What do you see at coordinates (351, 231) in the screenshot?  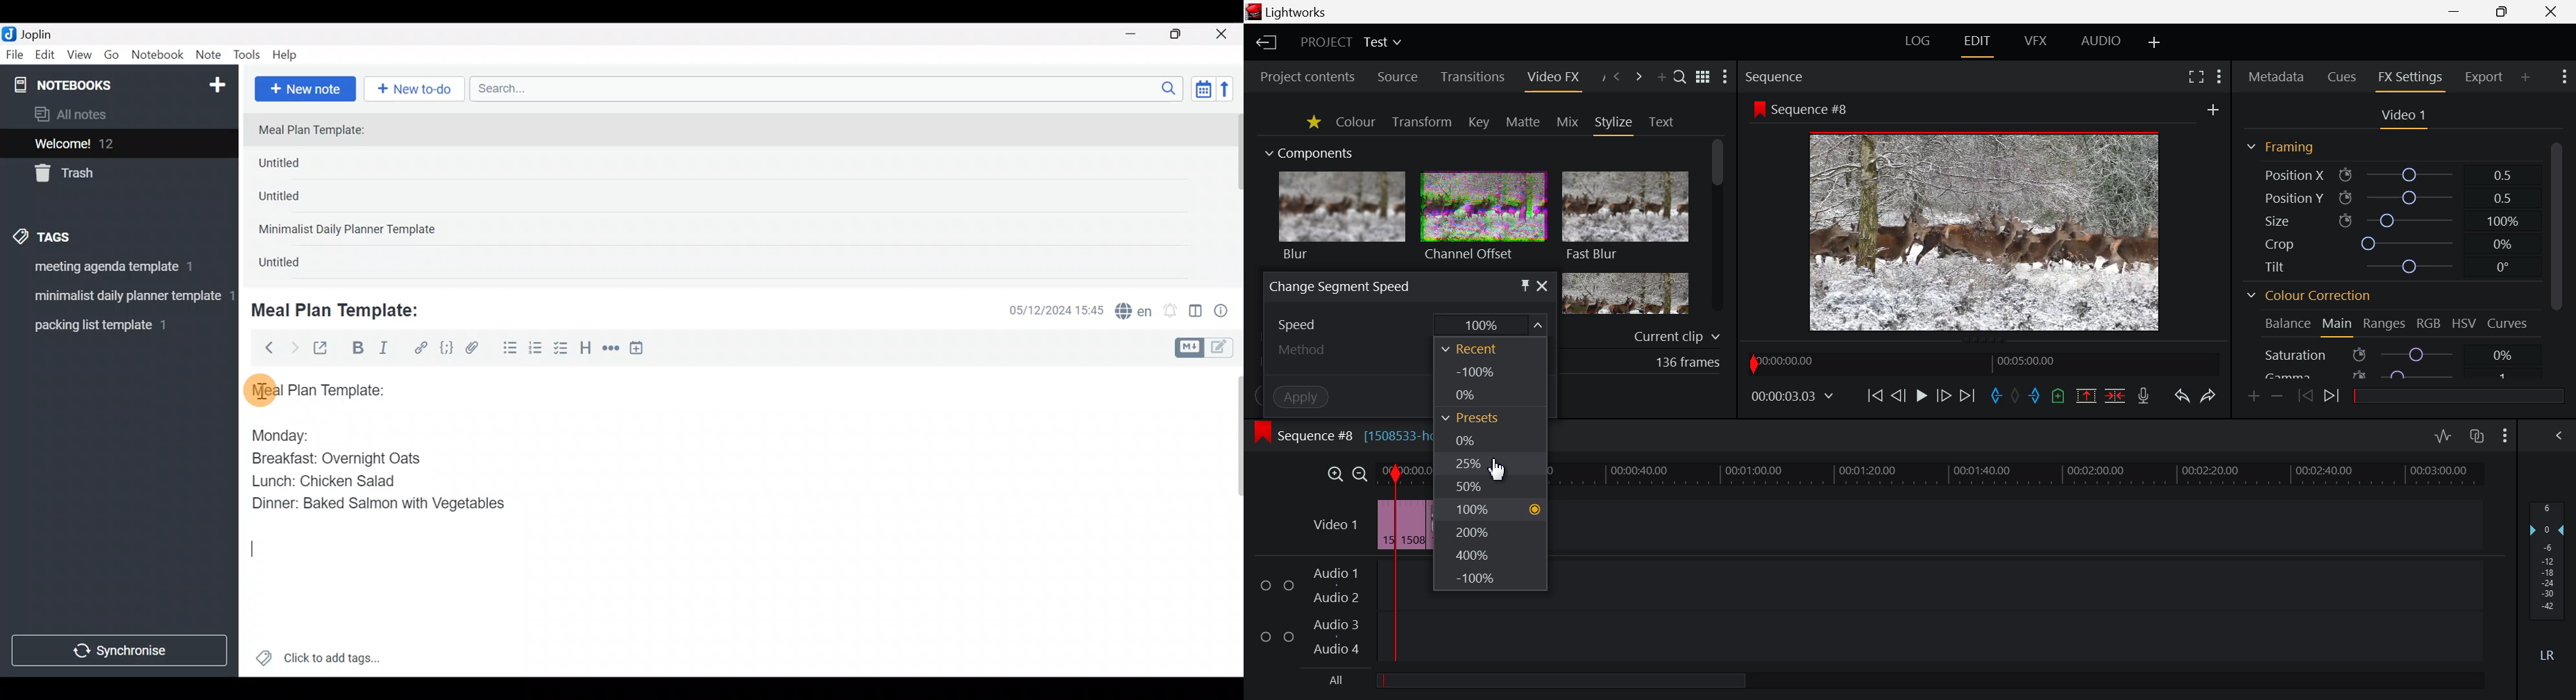 I see `Minimalist Daily Planner Template` at bounding box center [351, 231].